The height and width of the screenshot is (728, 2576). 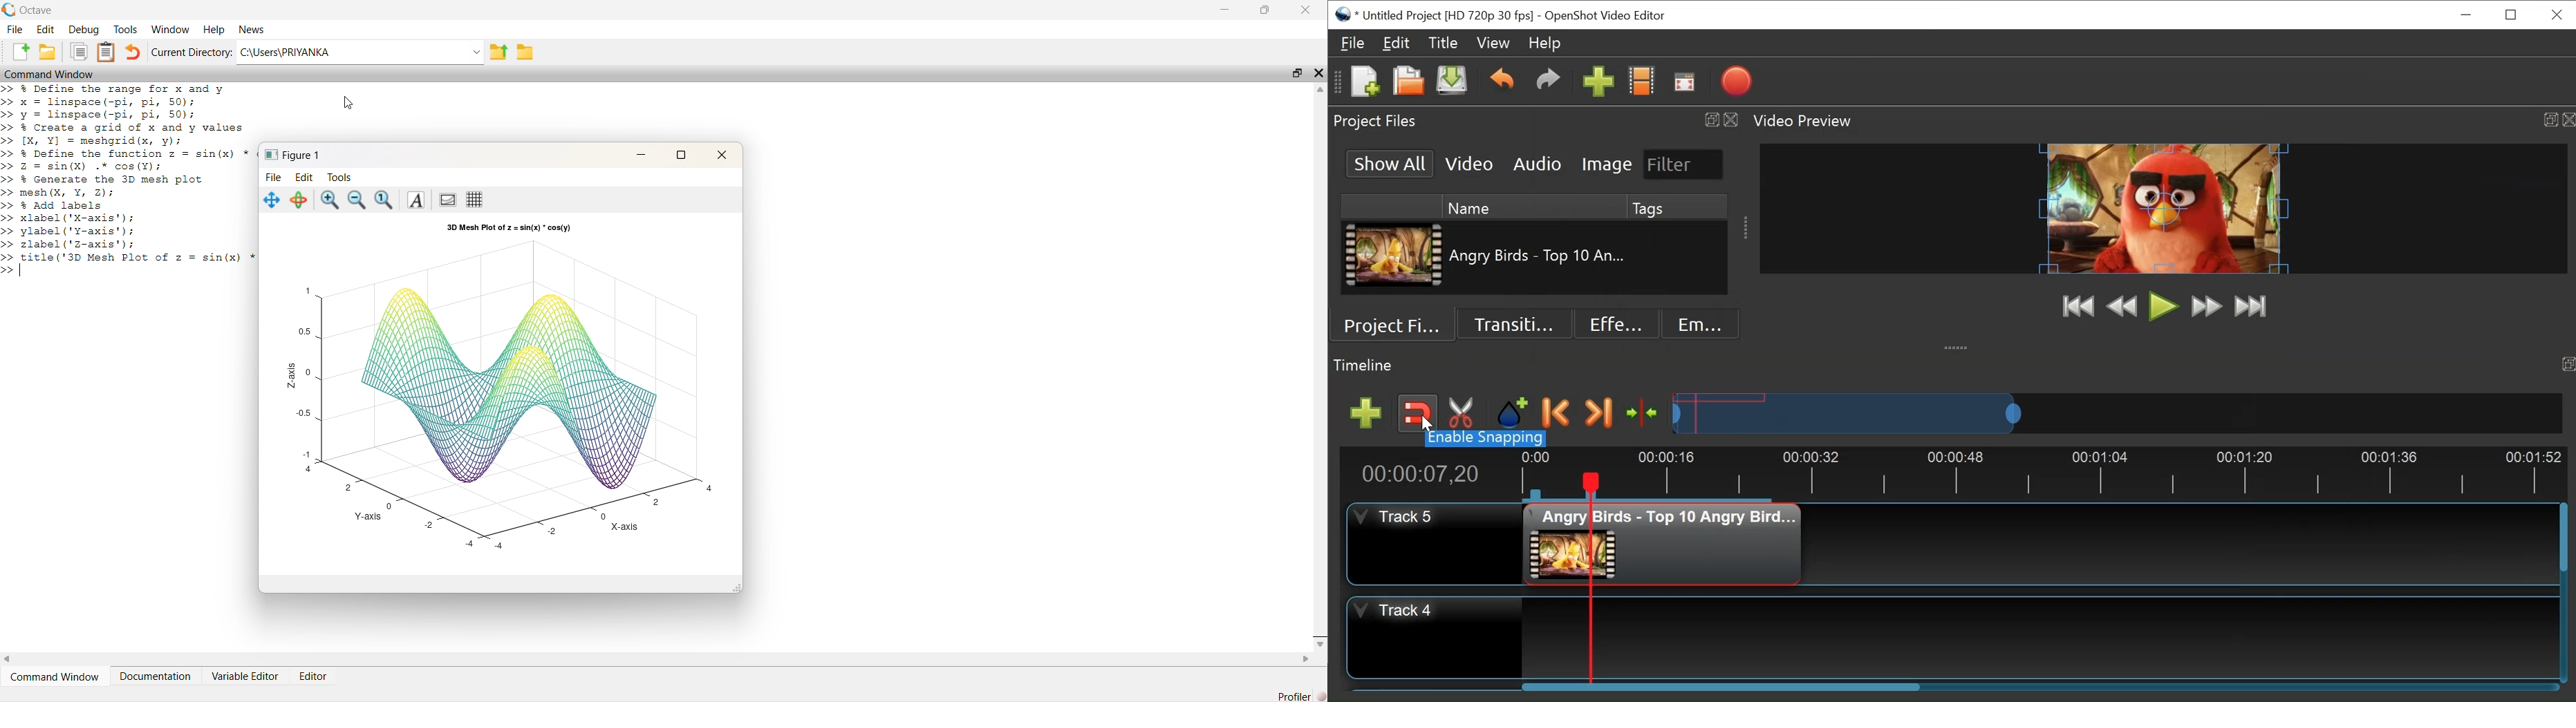 I want to click on elp, so click(x=1545, y=43).